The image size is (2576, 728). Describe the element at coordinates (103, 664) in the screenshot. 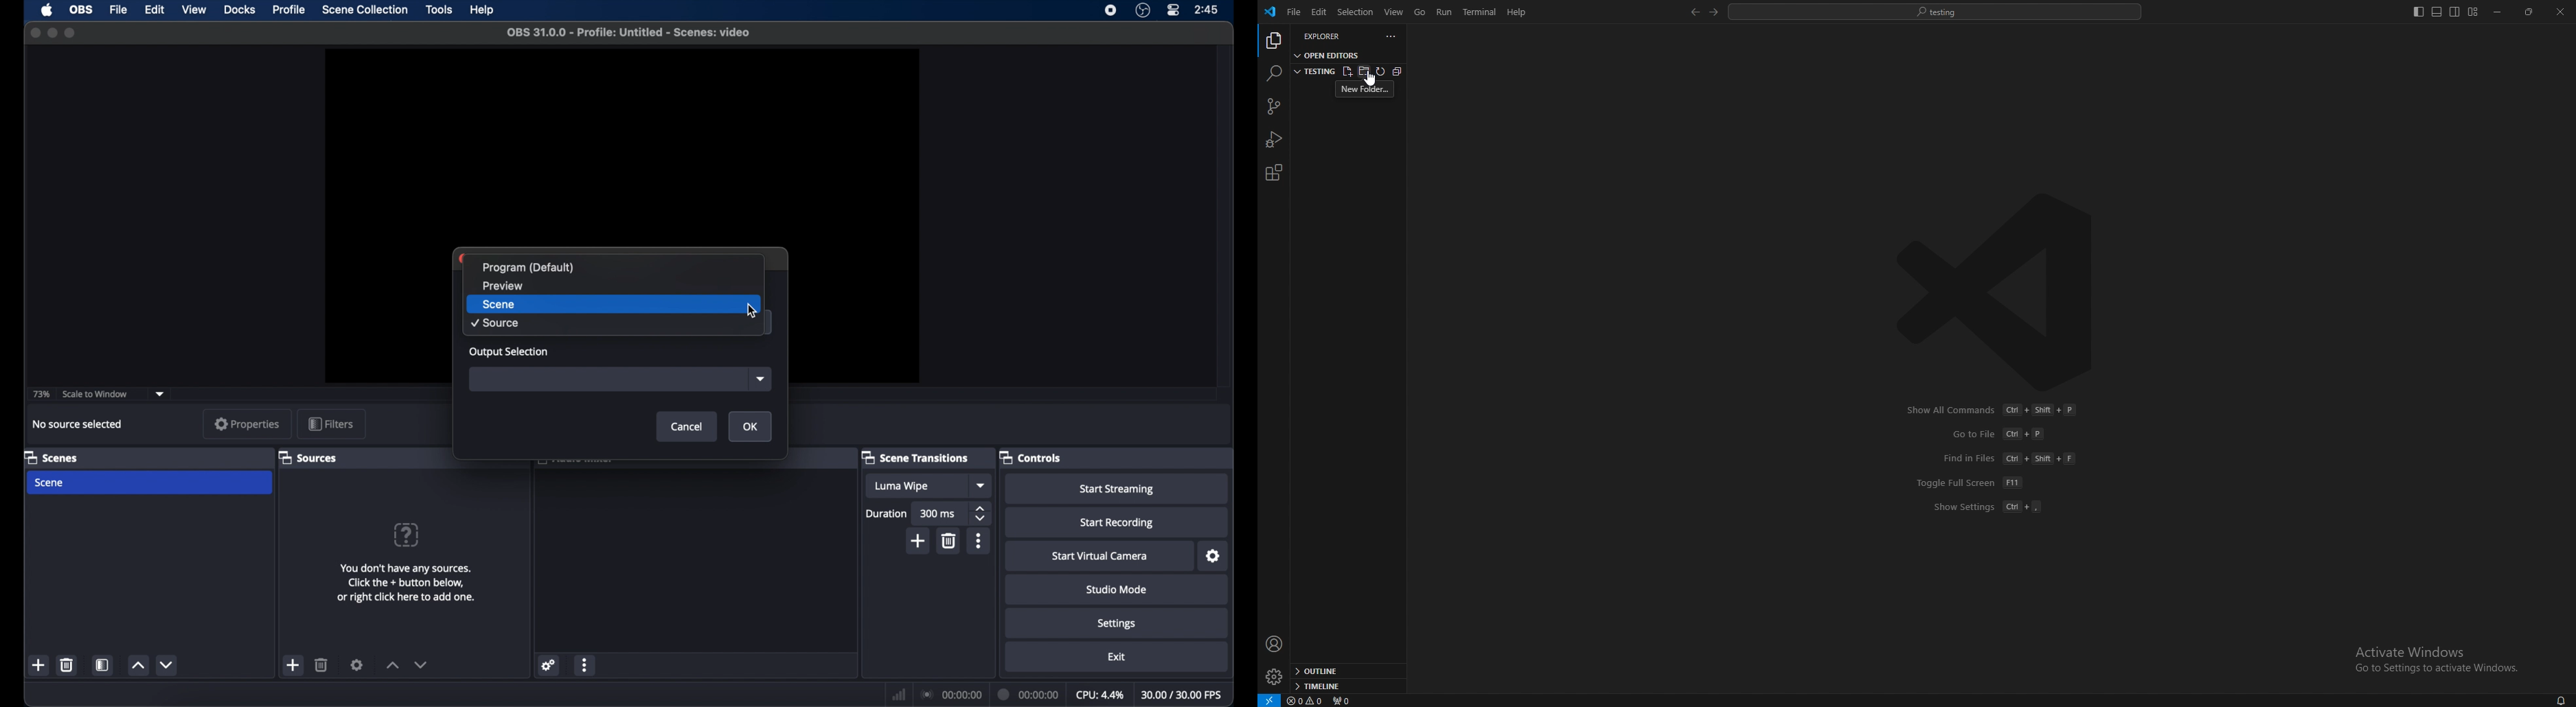

I see `scene filters` at that location.